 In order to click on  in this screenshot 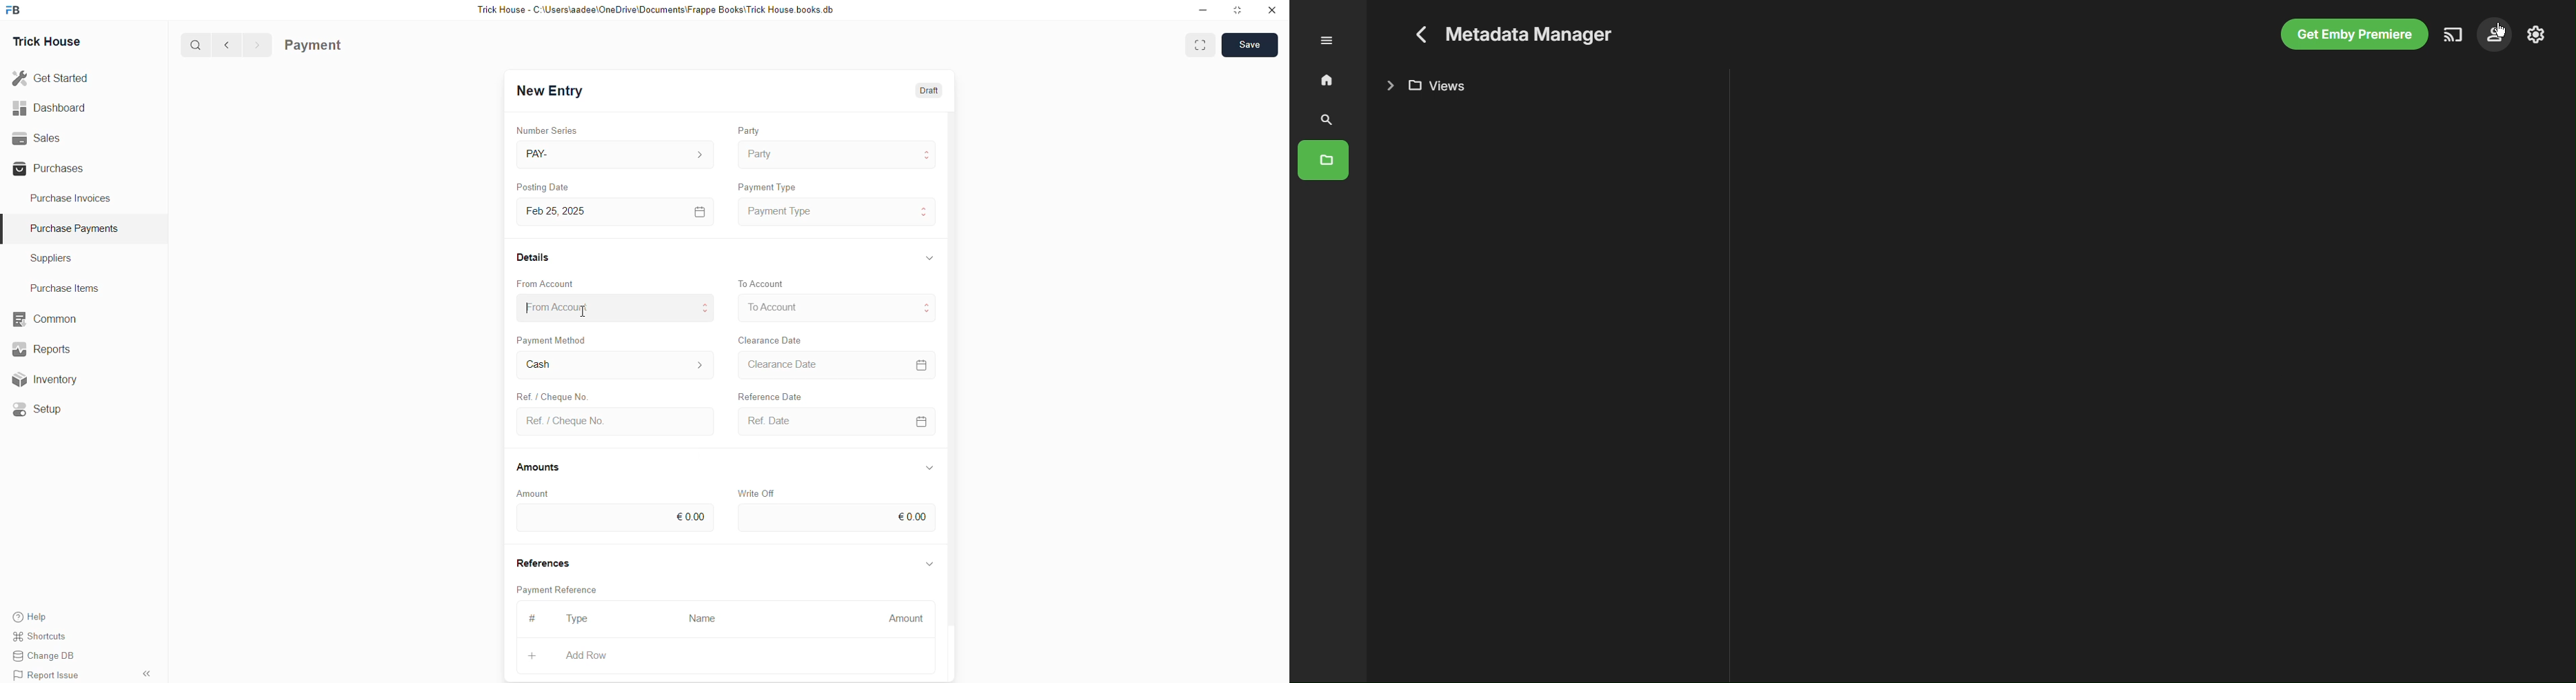, I will do `click(931, 467)`.